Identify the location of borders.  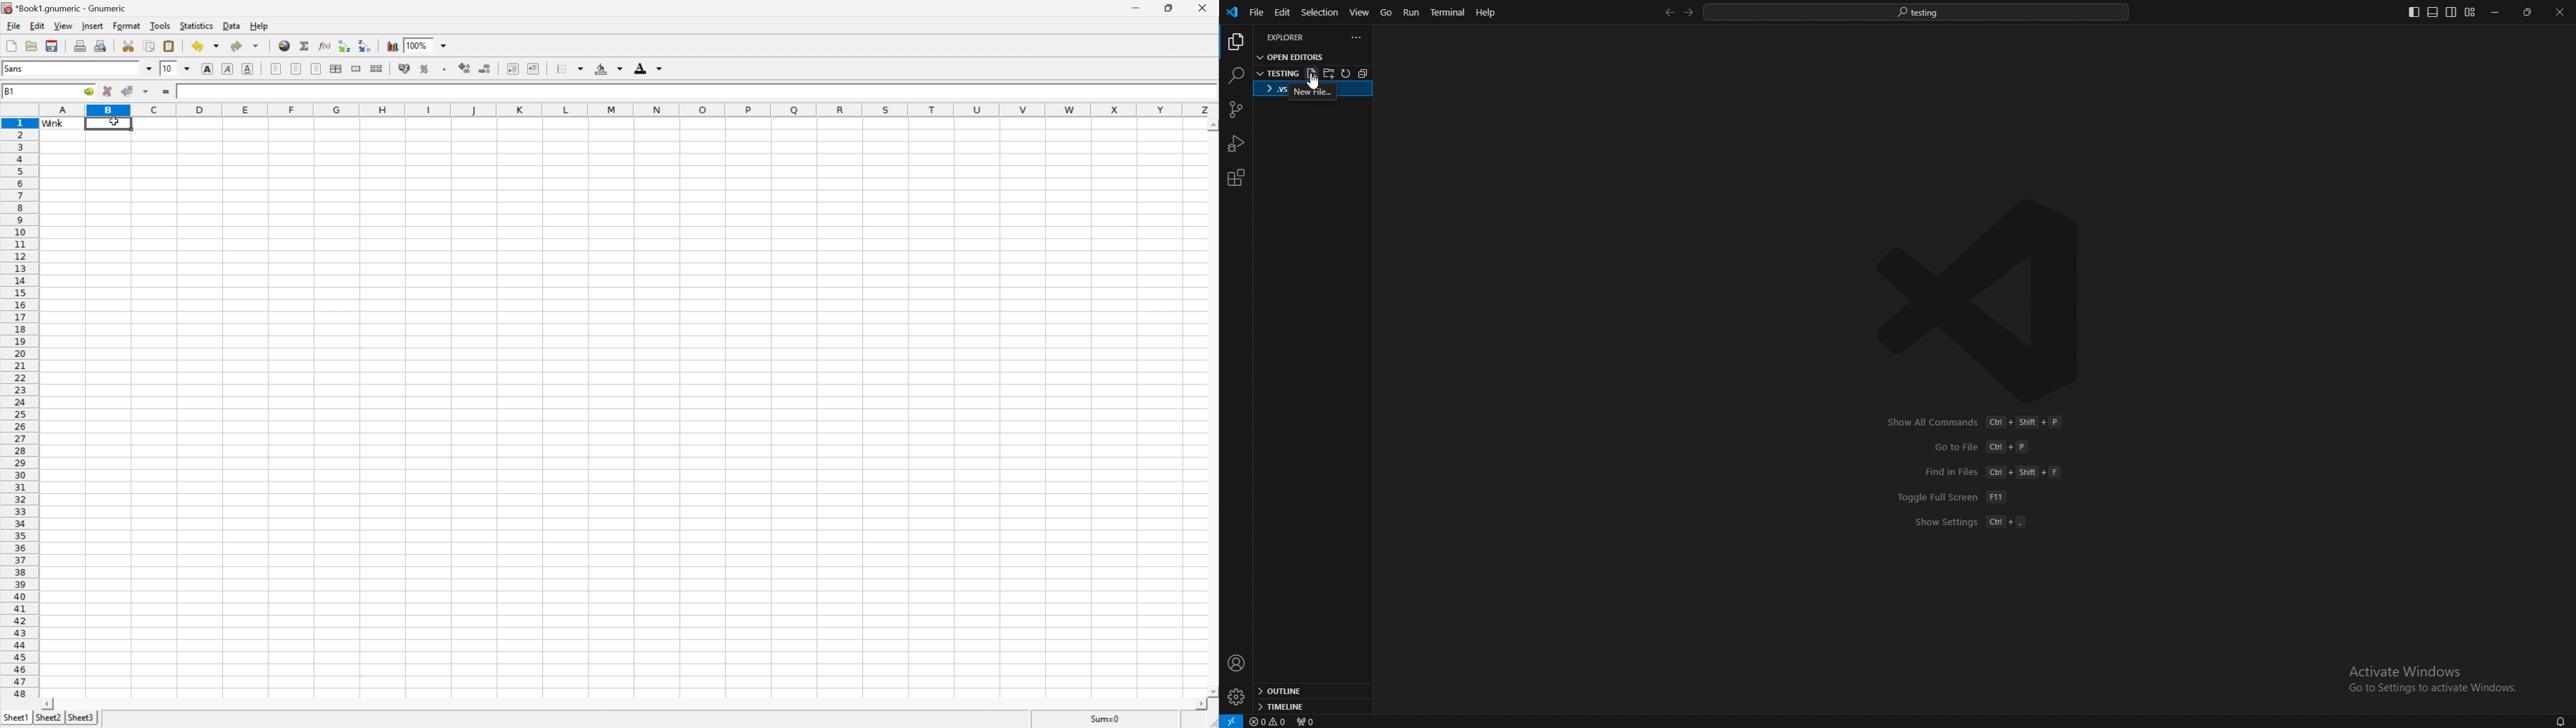
(569, 69).